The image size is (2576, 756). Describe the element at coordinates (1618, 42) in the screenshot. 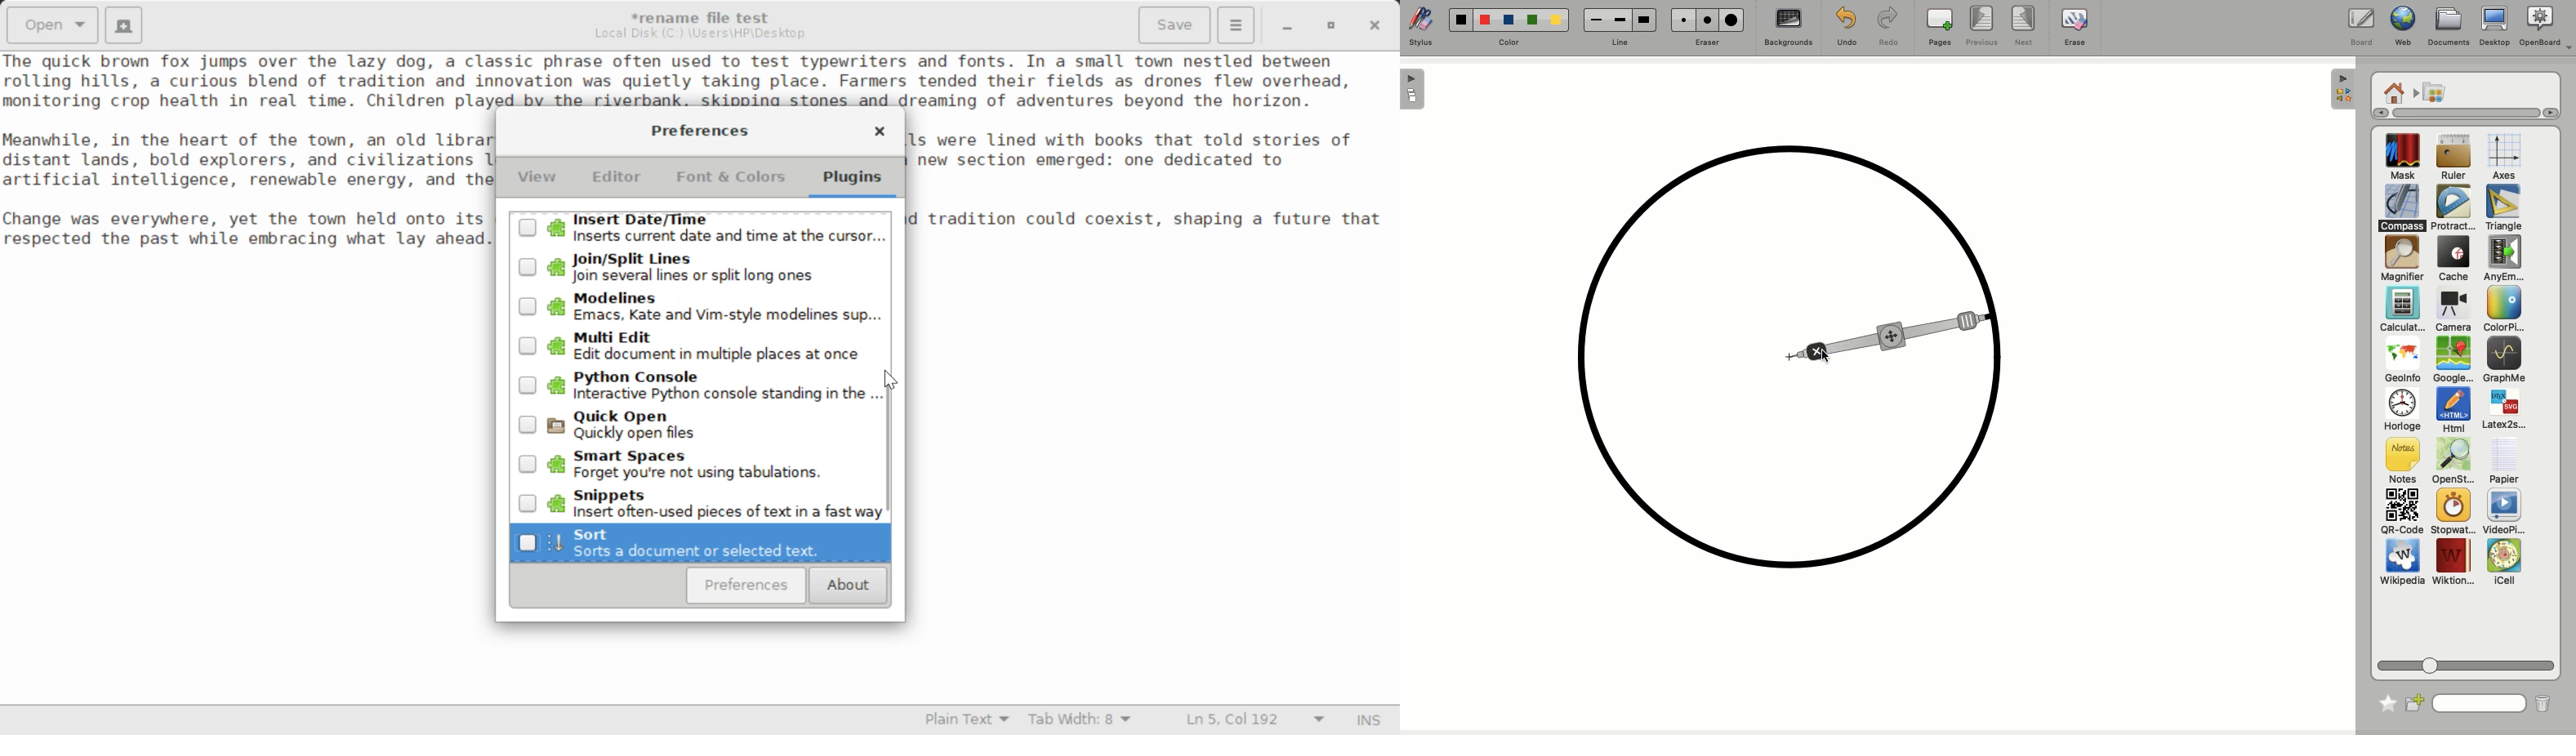

I see `line` at that location.